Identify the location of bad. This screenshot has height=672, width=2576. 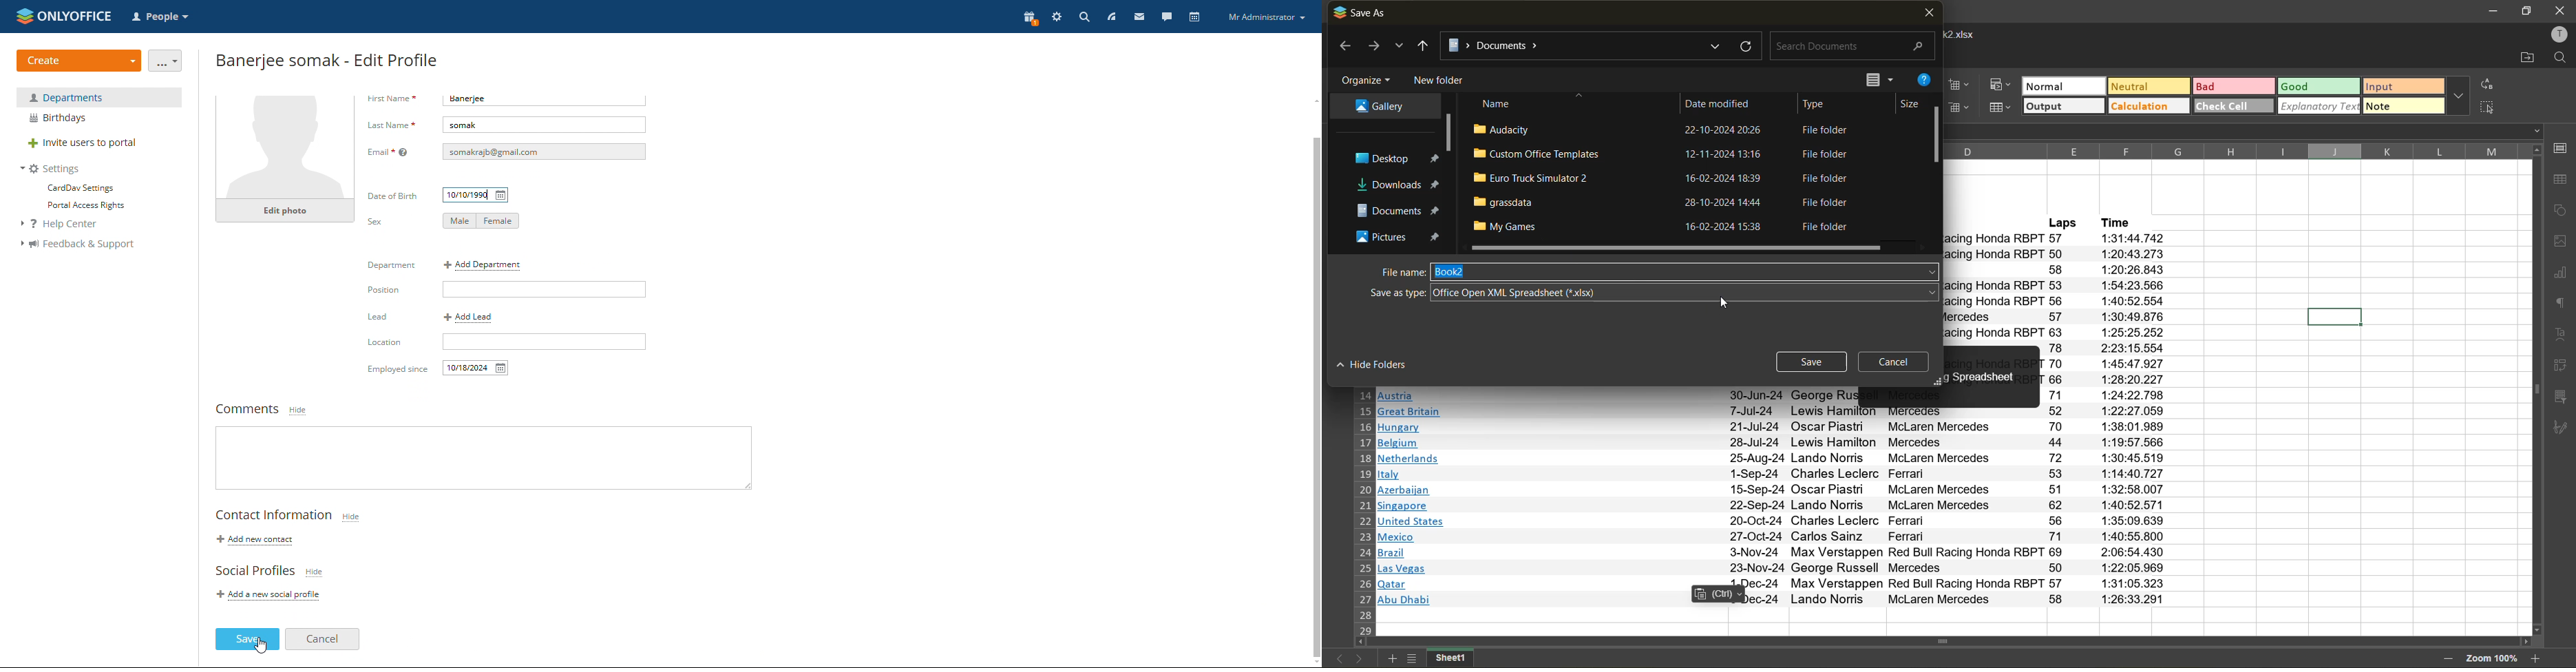
(2235, 86).